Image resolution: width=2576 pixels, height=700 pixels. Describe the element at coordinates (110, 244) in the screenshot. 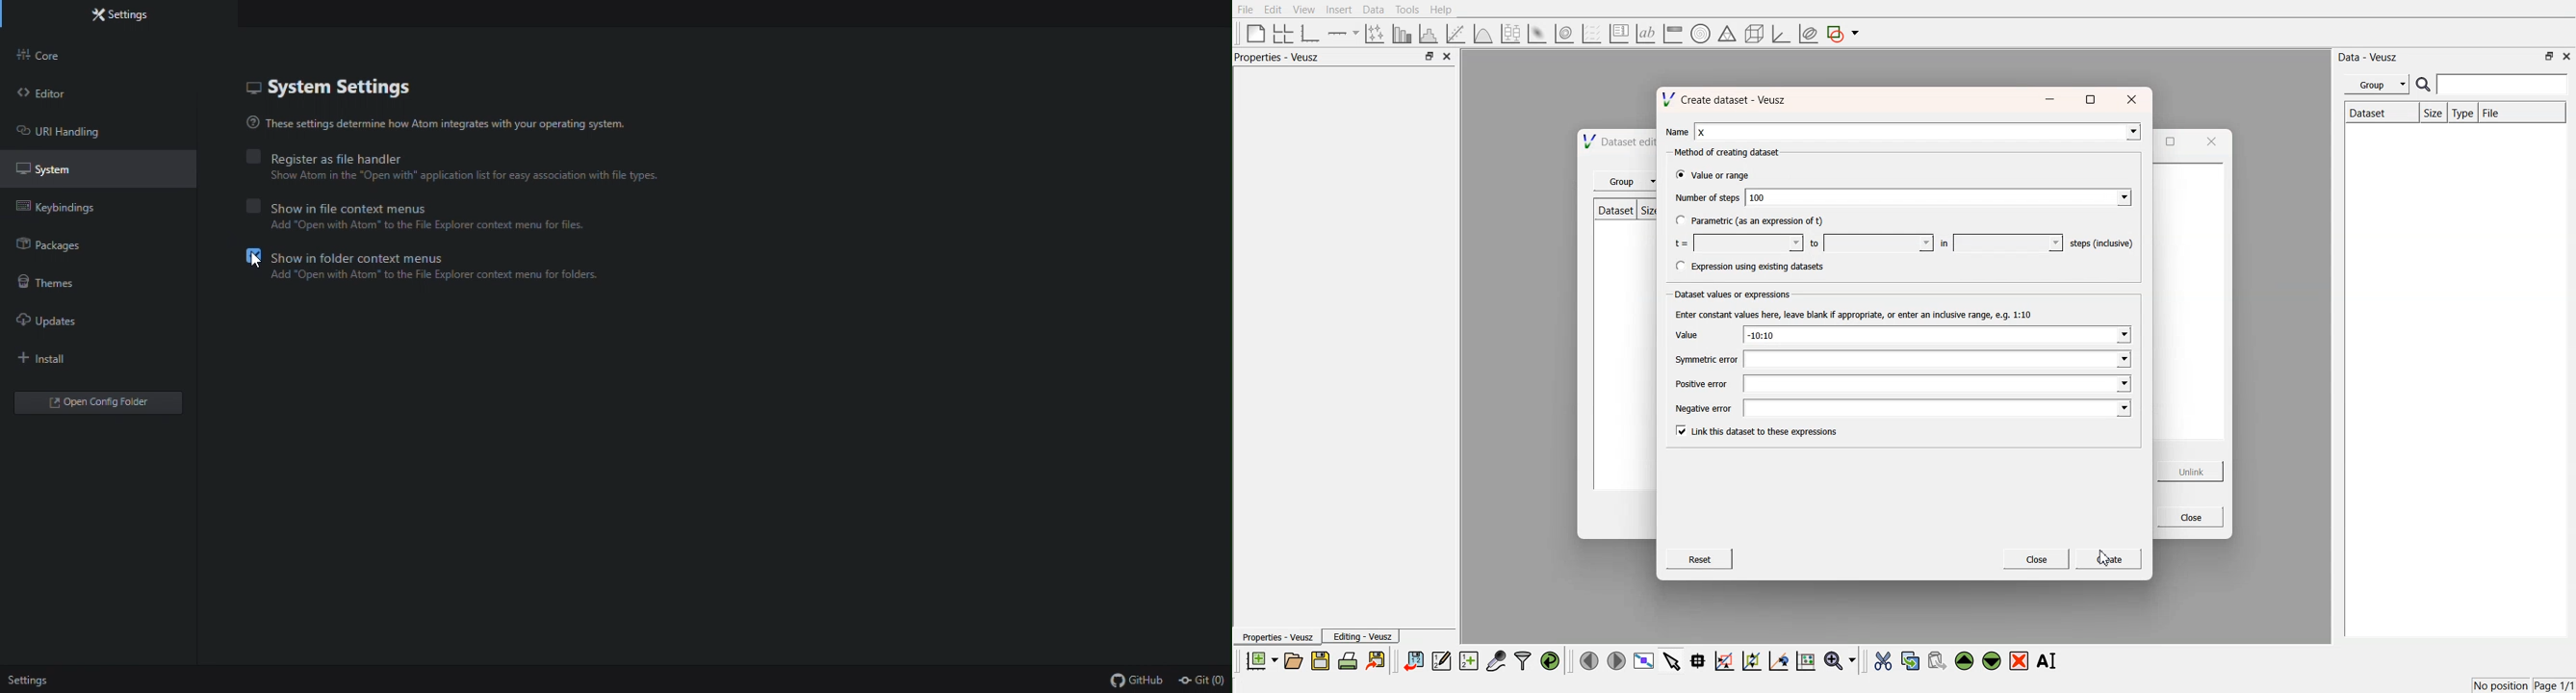

I see `Packages` at that location.